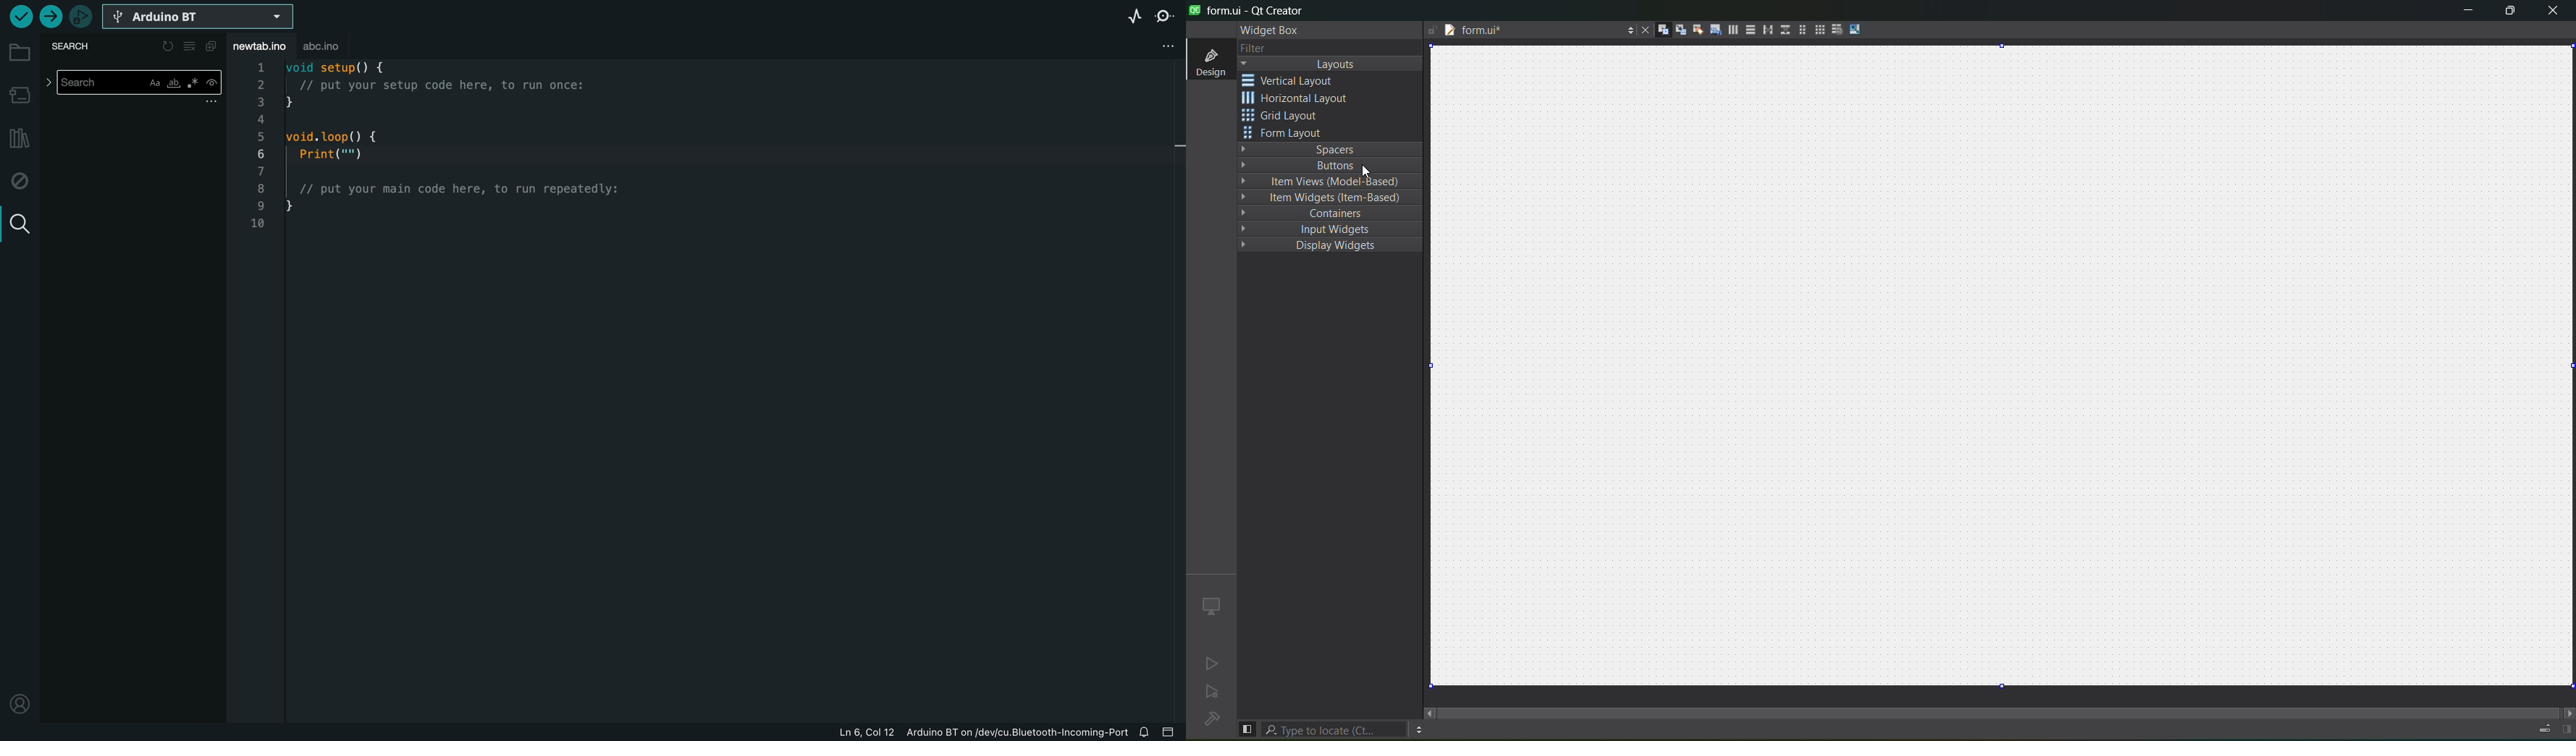  What do you see at coordinates (1210, 605) in the screenshot?
I see `icon` at bounding box center [1210, 605].